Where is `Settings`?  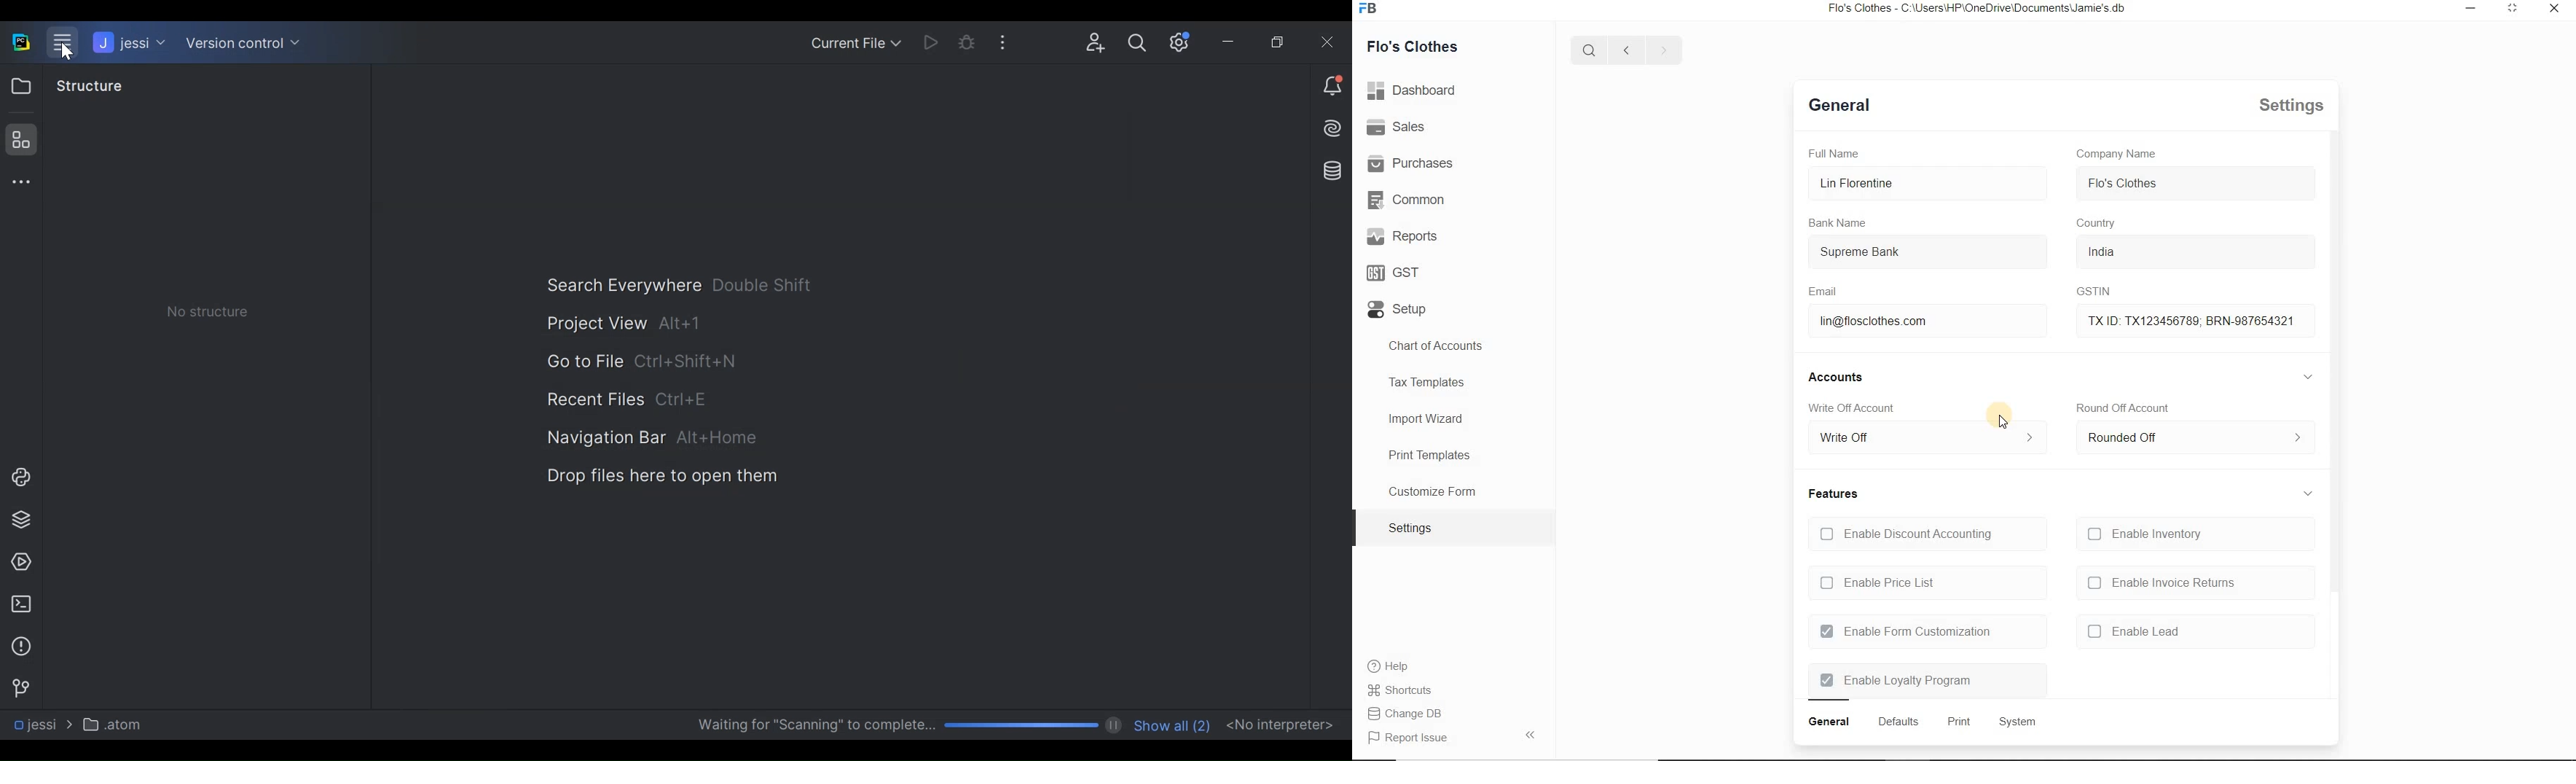 Settings is located at coordinates (1453, 527).